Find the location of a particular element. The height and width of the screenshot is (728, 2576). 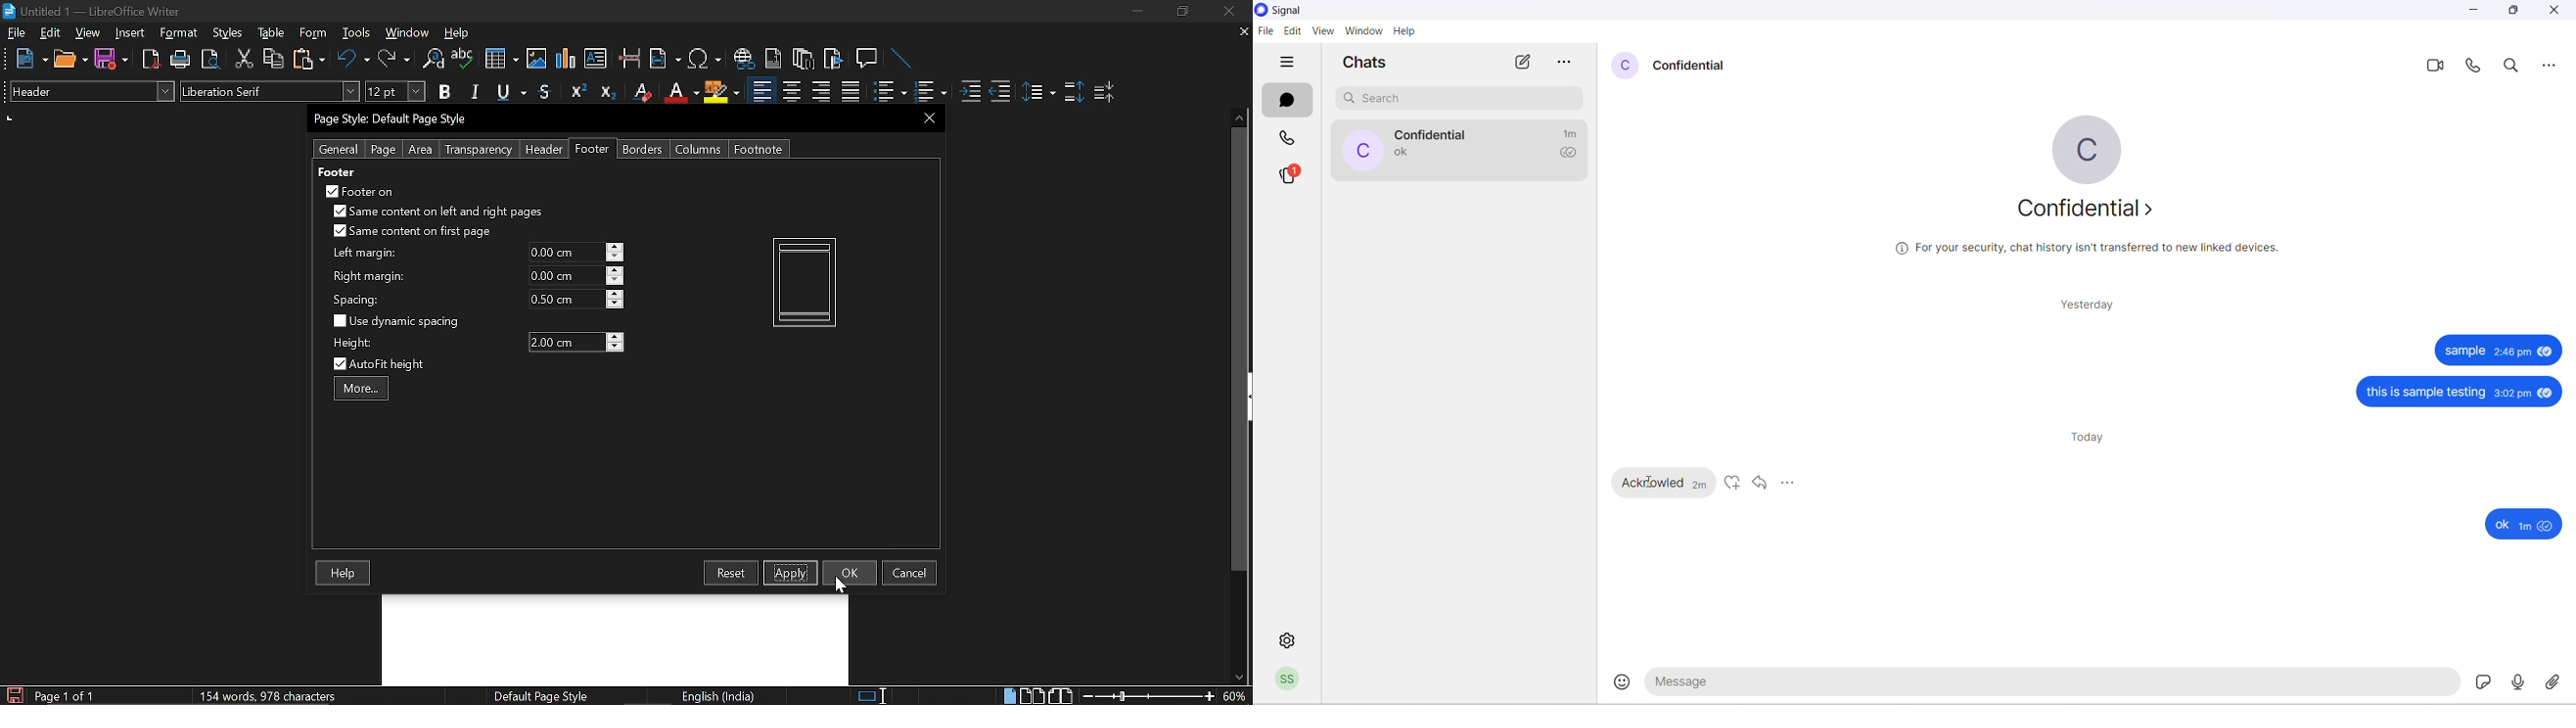

Word count is located at coordinates (289, 695).